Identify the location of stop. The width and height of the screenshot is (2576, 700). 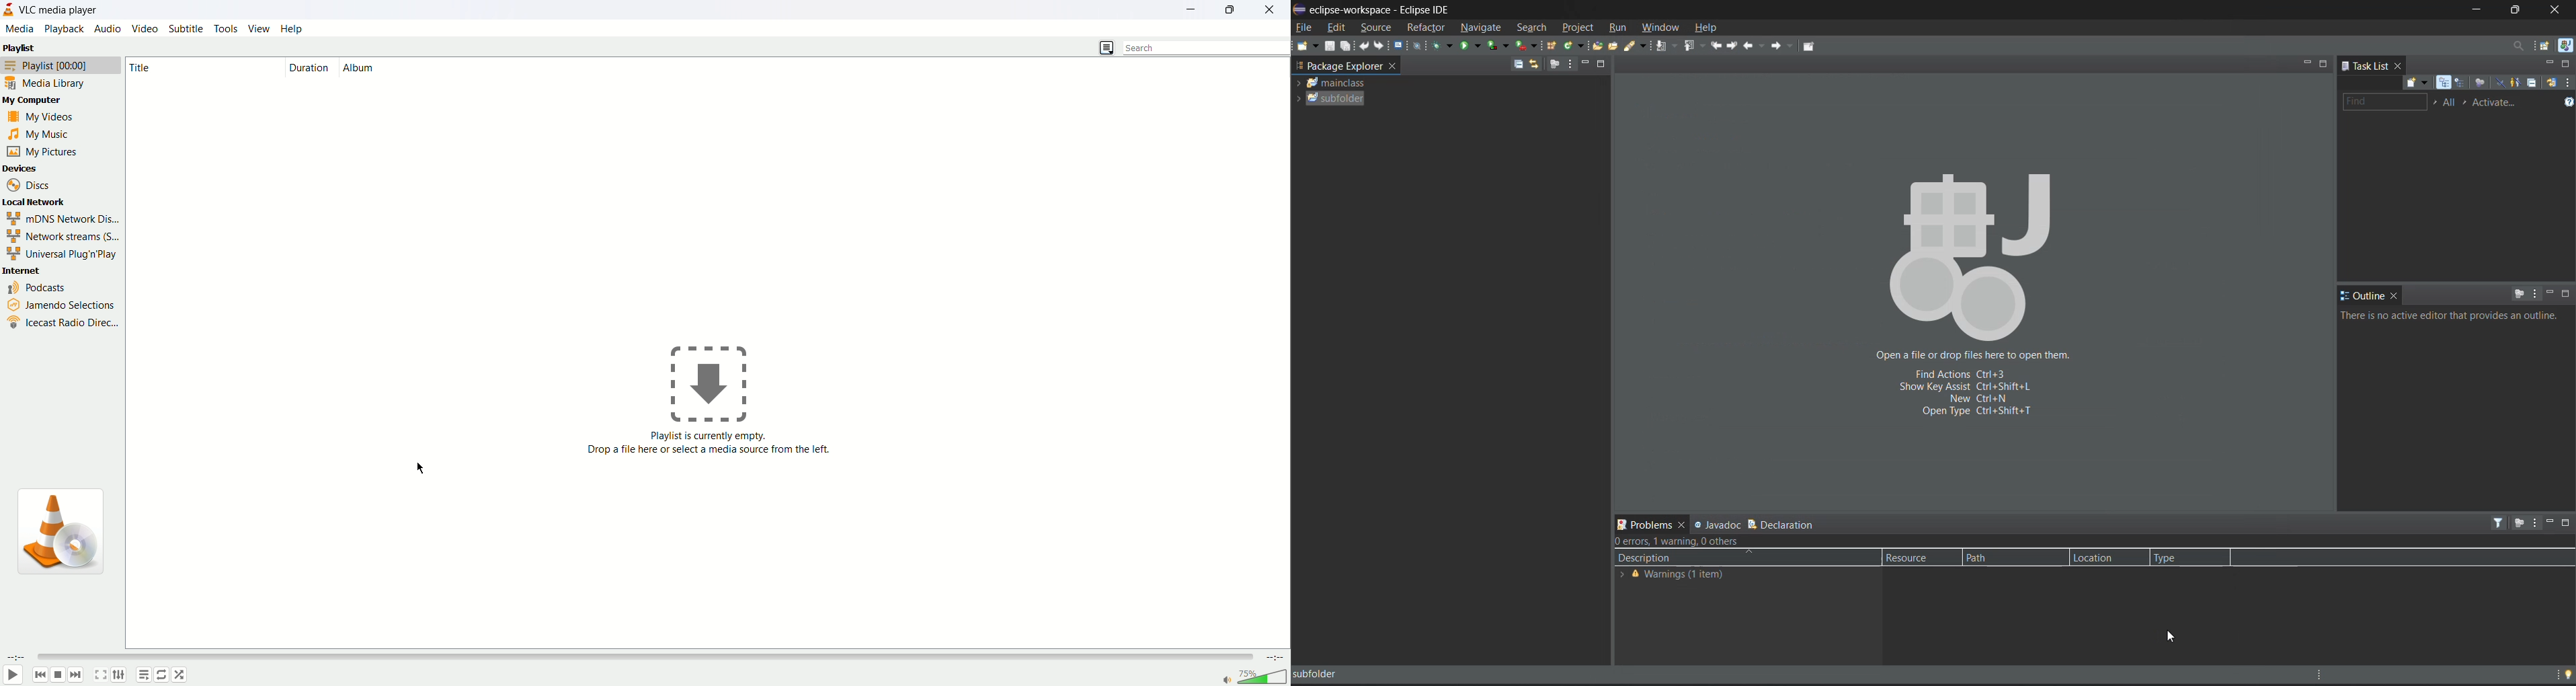
(57, 675).